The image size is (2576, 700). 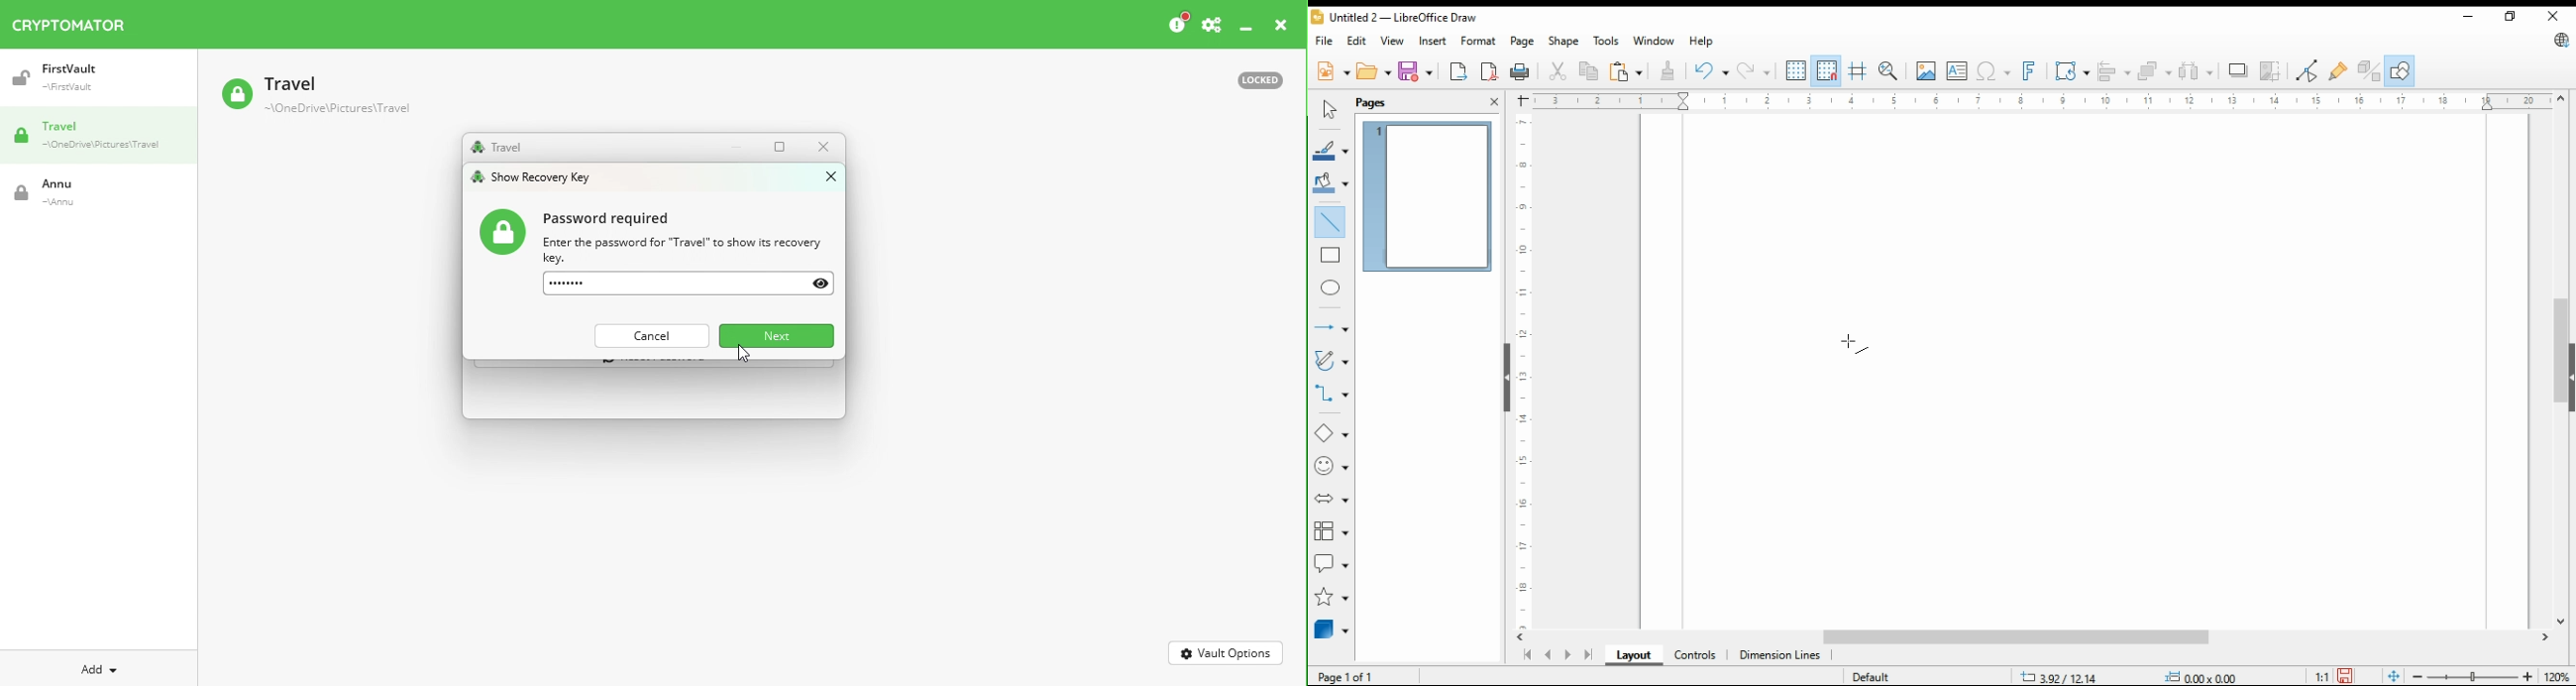 What do you see at coordinates (2514, 17) in the screenshot?
I see `restore` at bounding box center [2514, 17].